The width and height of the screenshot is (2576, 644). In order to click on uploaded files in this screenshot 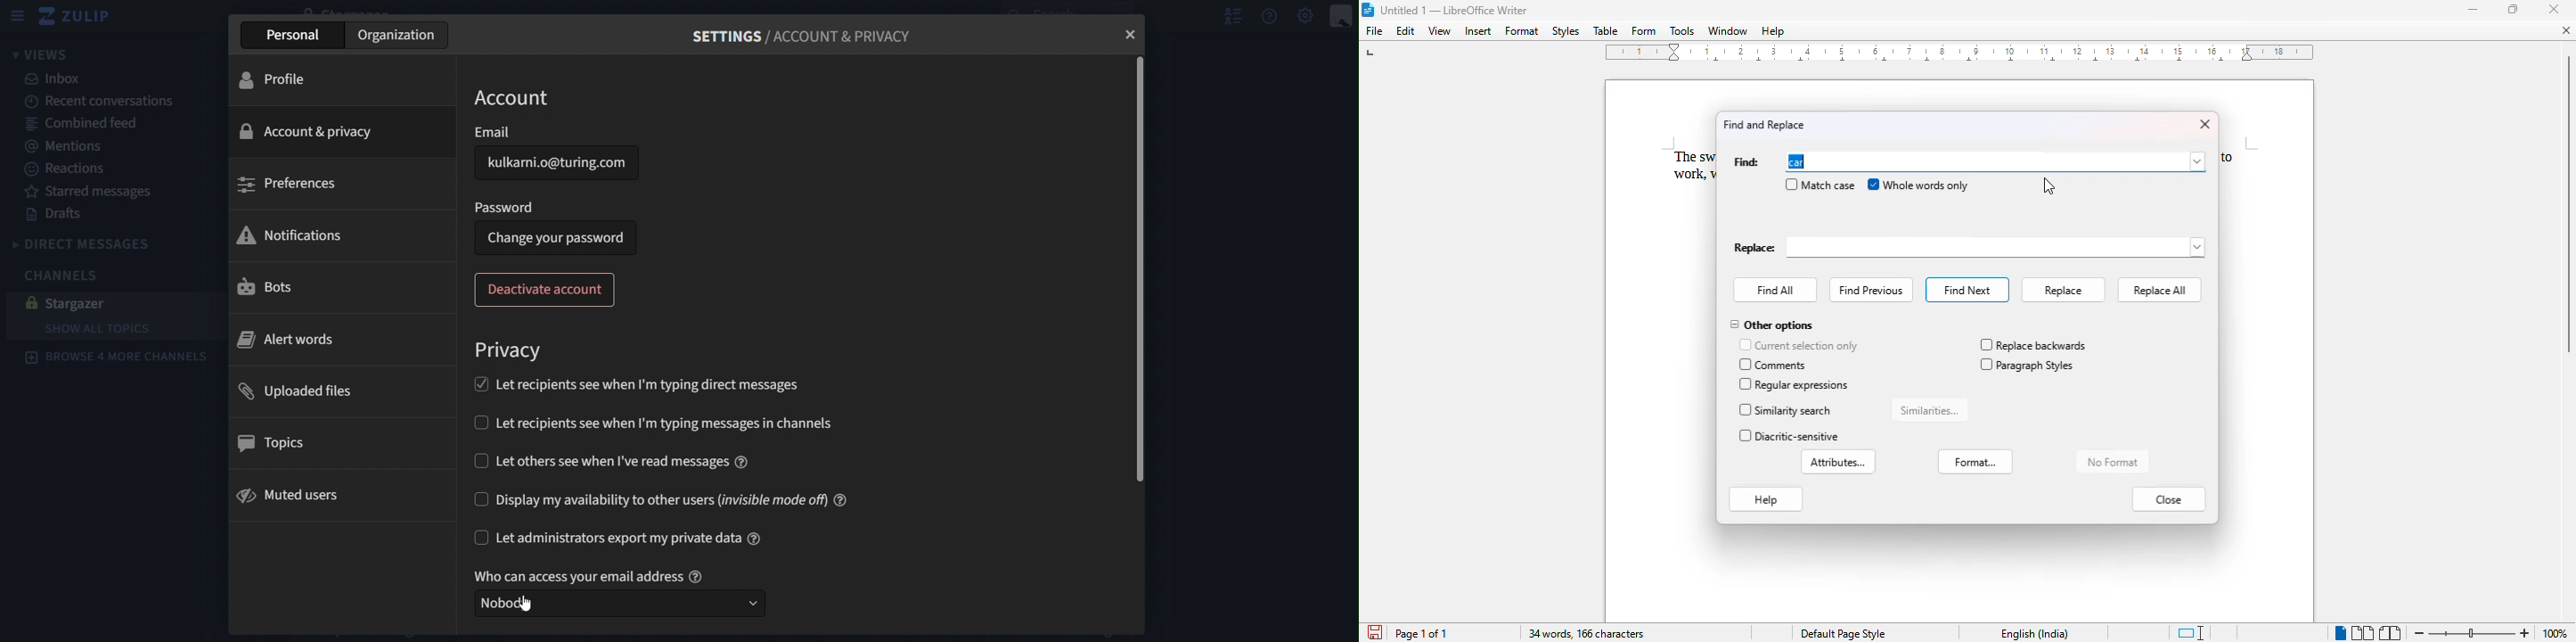, I will do `click(311, 389)`.